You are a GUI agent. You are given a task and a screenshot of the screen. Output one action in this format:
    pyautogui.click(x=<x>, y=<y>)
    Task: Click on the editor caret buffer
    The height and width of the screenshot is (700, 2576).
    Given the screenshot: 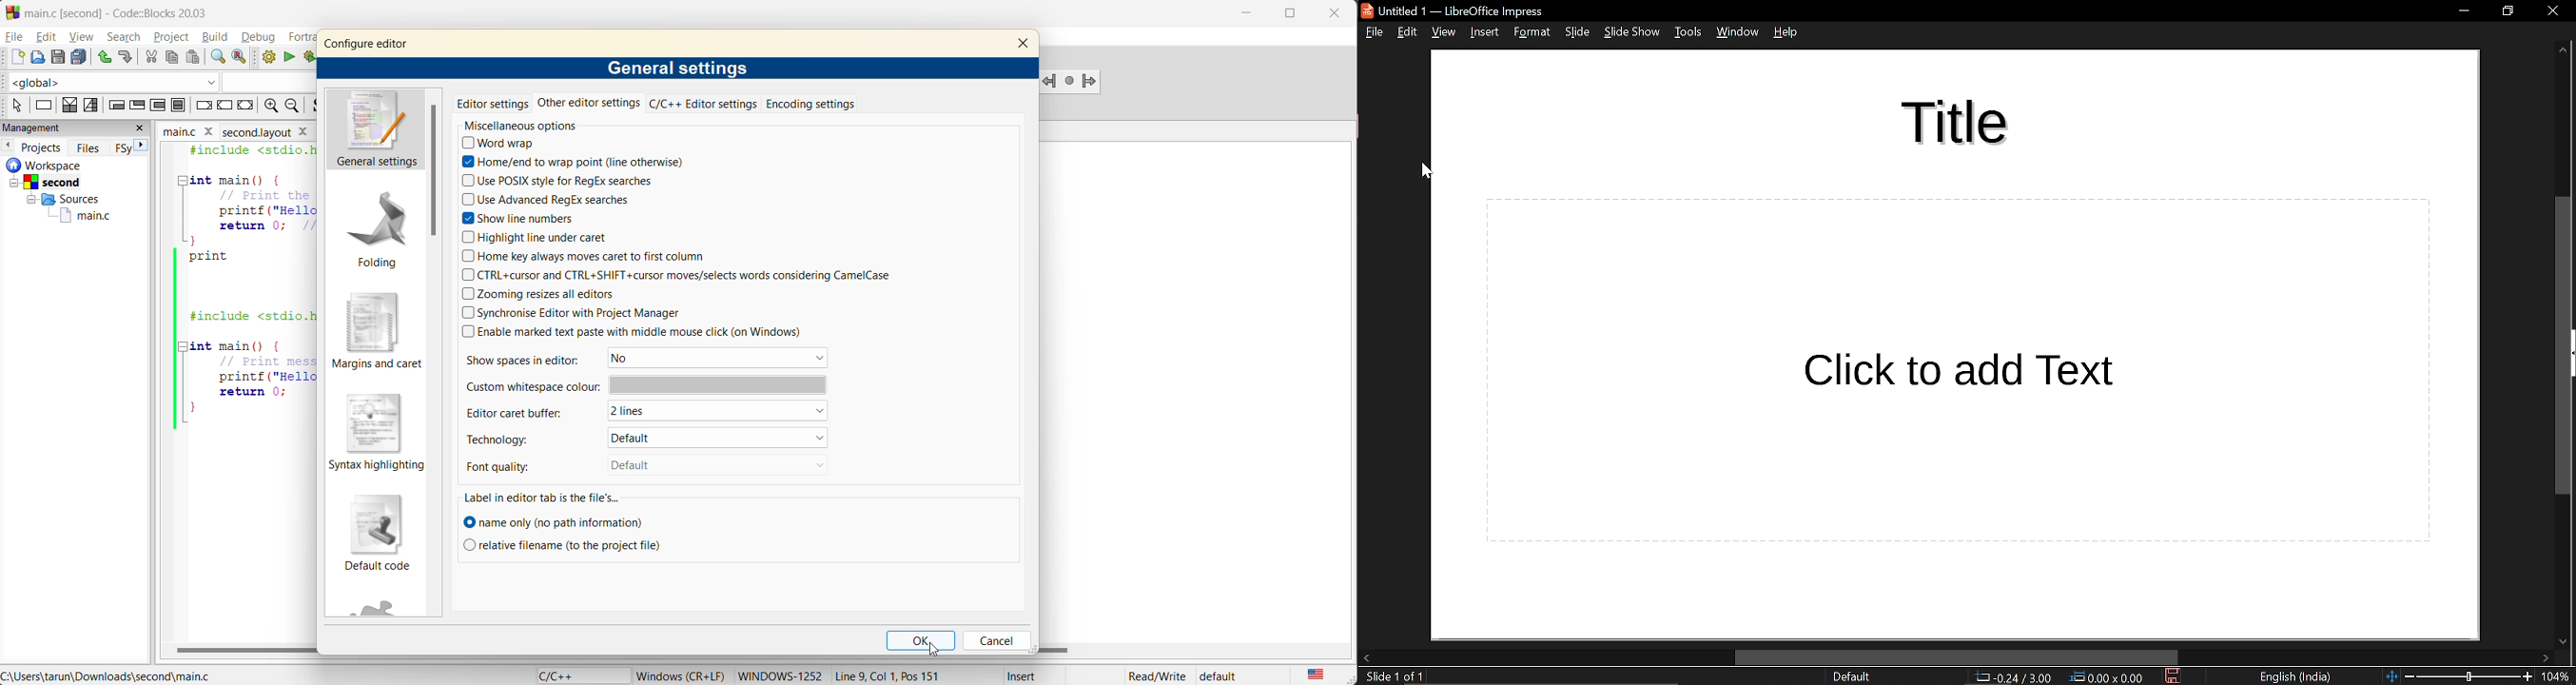 What is the action you would take?
    pyautogui.click(x=523, y=413)
    